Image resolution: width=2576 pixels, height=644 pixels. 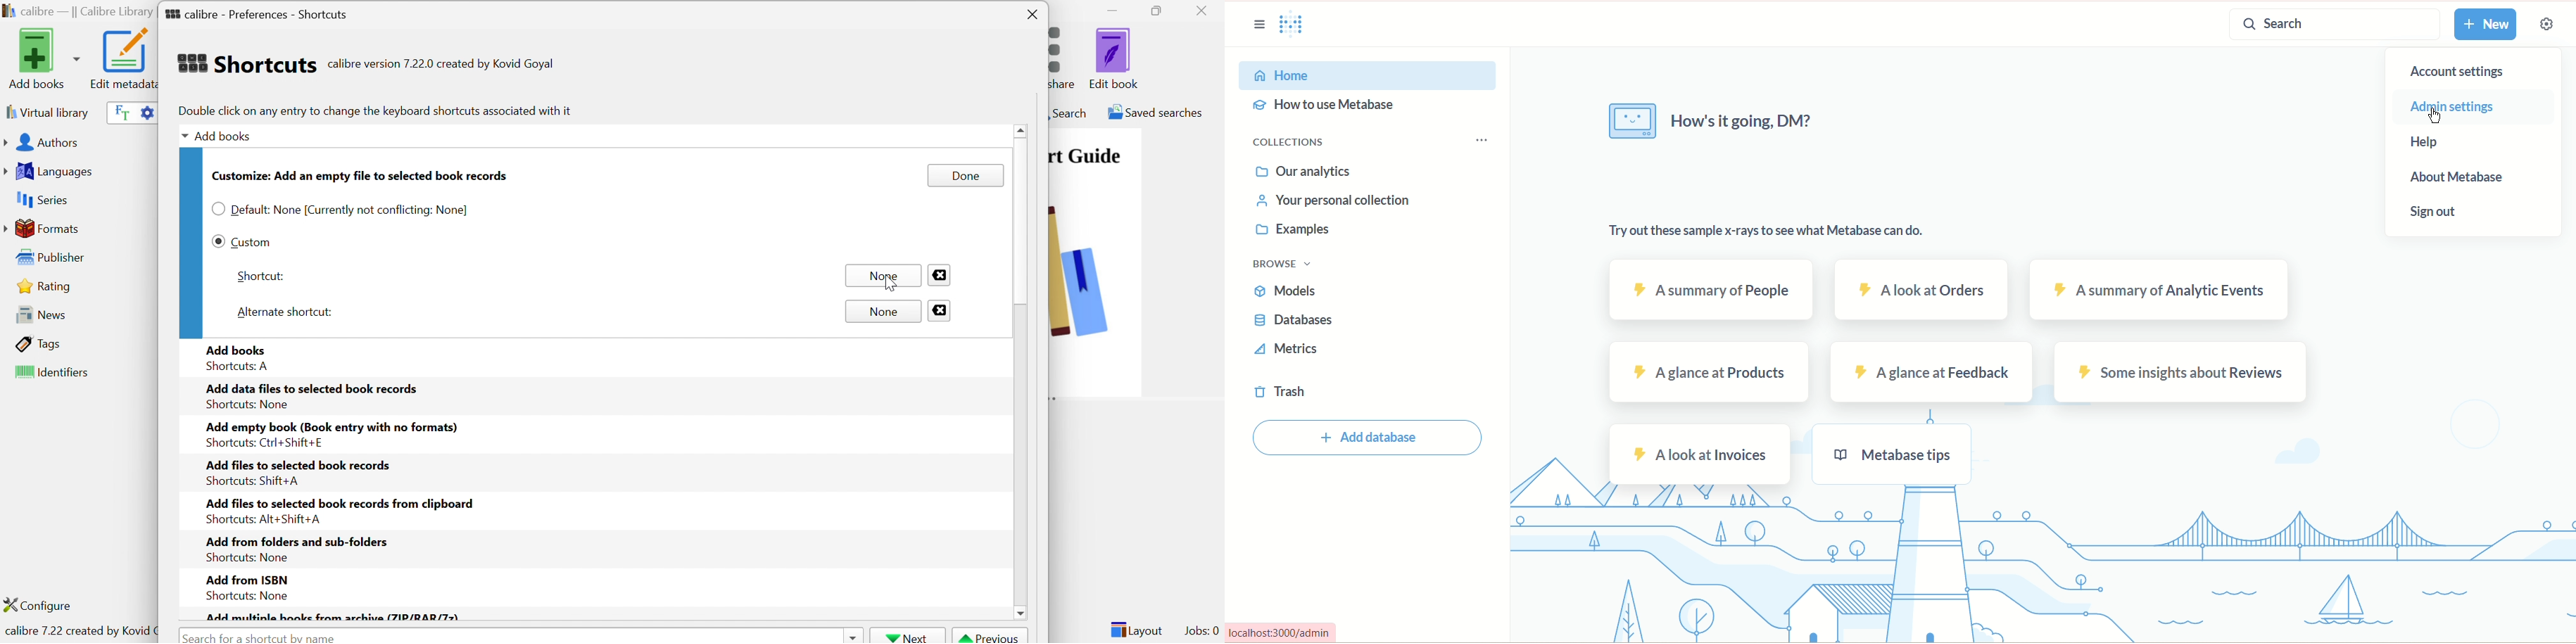 What do you see at coordinates (1066, 55) in the screenshot?
I see `Connect/share` at bounding box center [1066, 55].